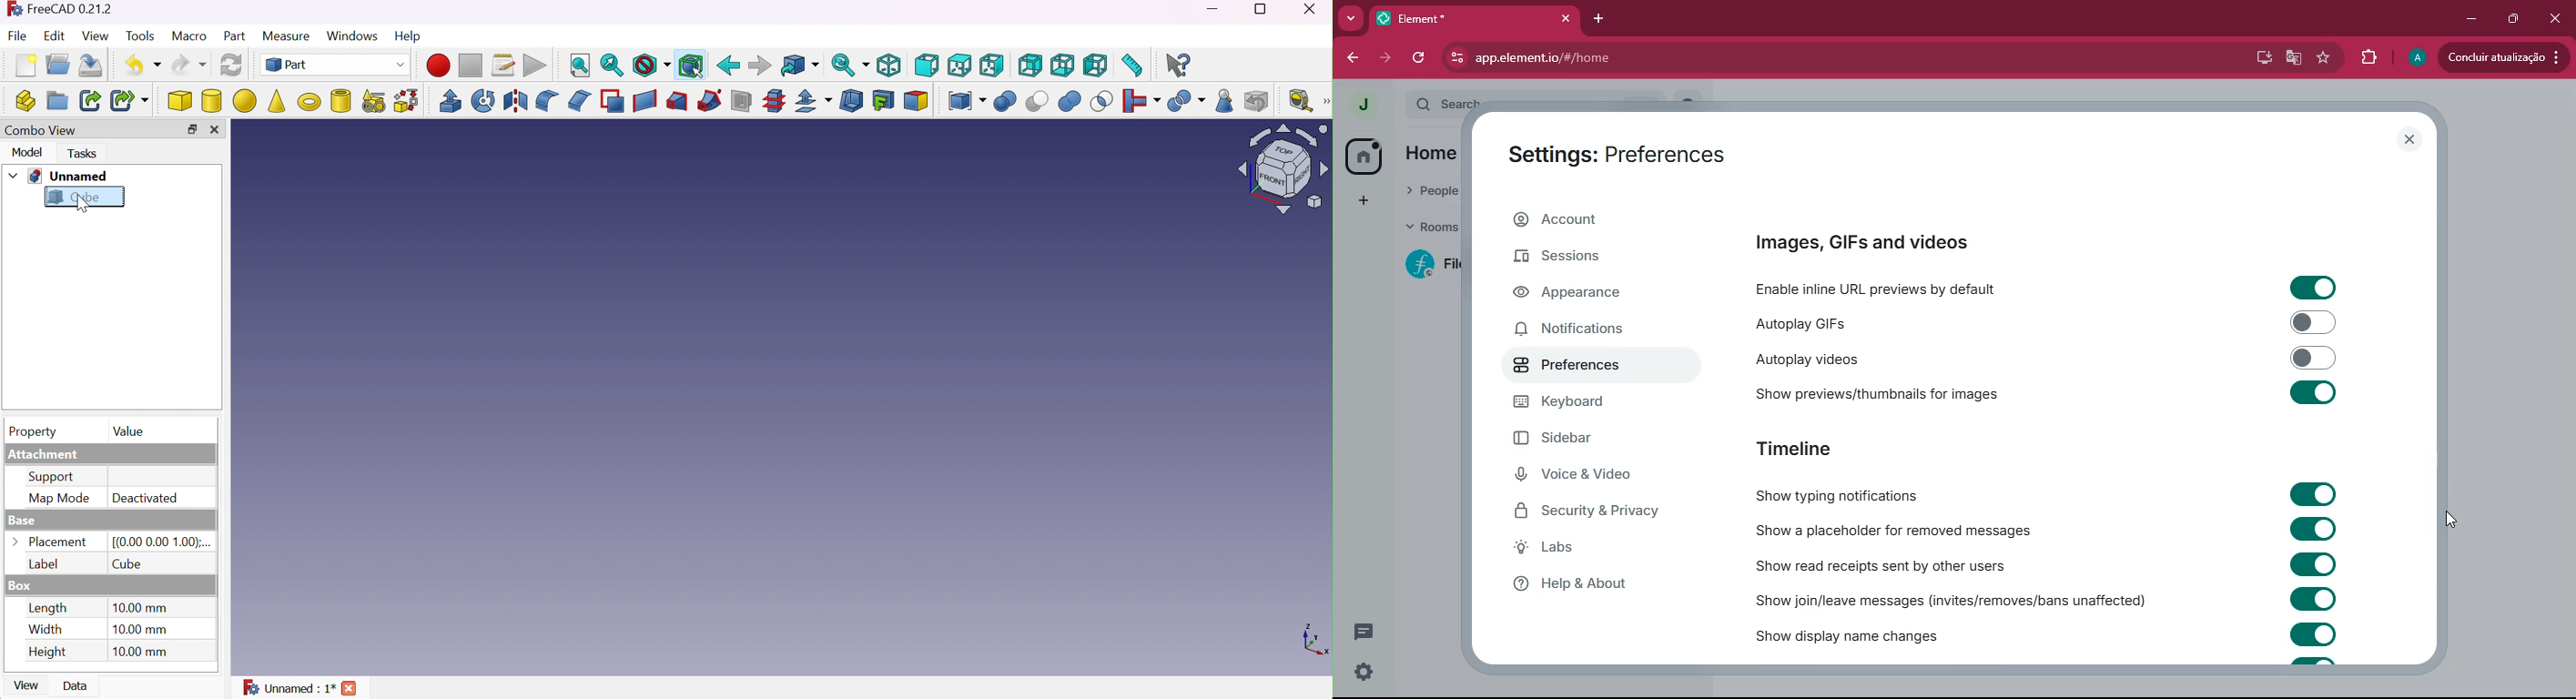  I want to click on extensions, so click(2370, 57).